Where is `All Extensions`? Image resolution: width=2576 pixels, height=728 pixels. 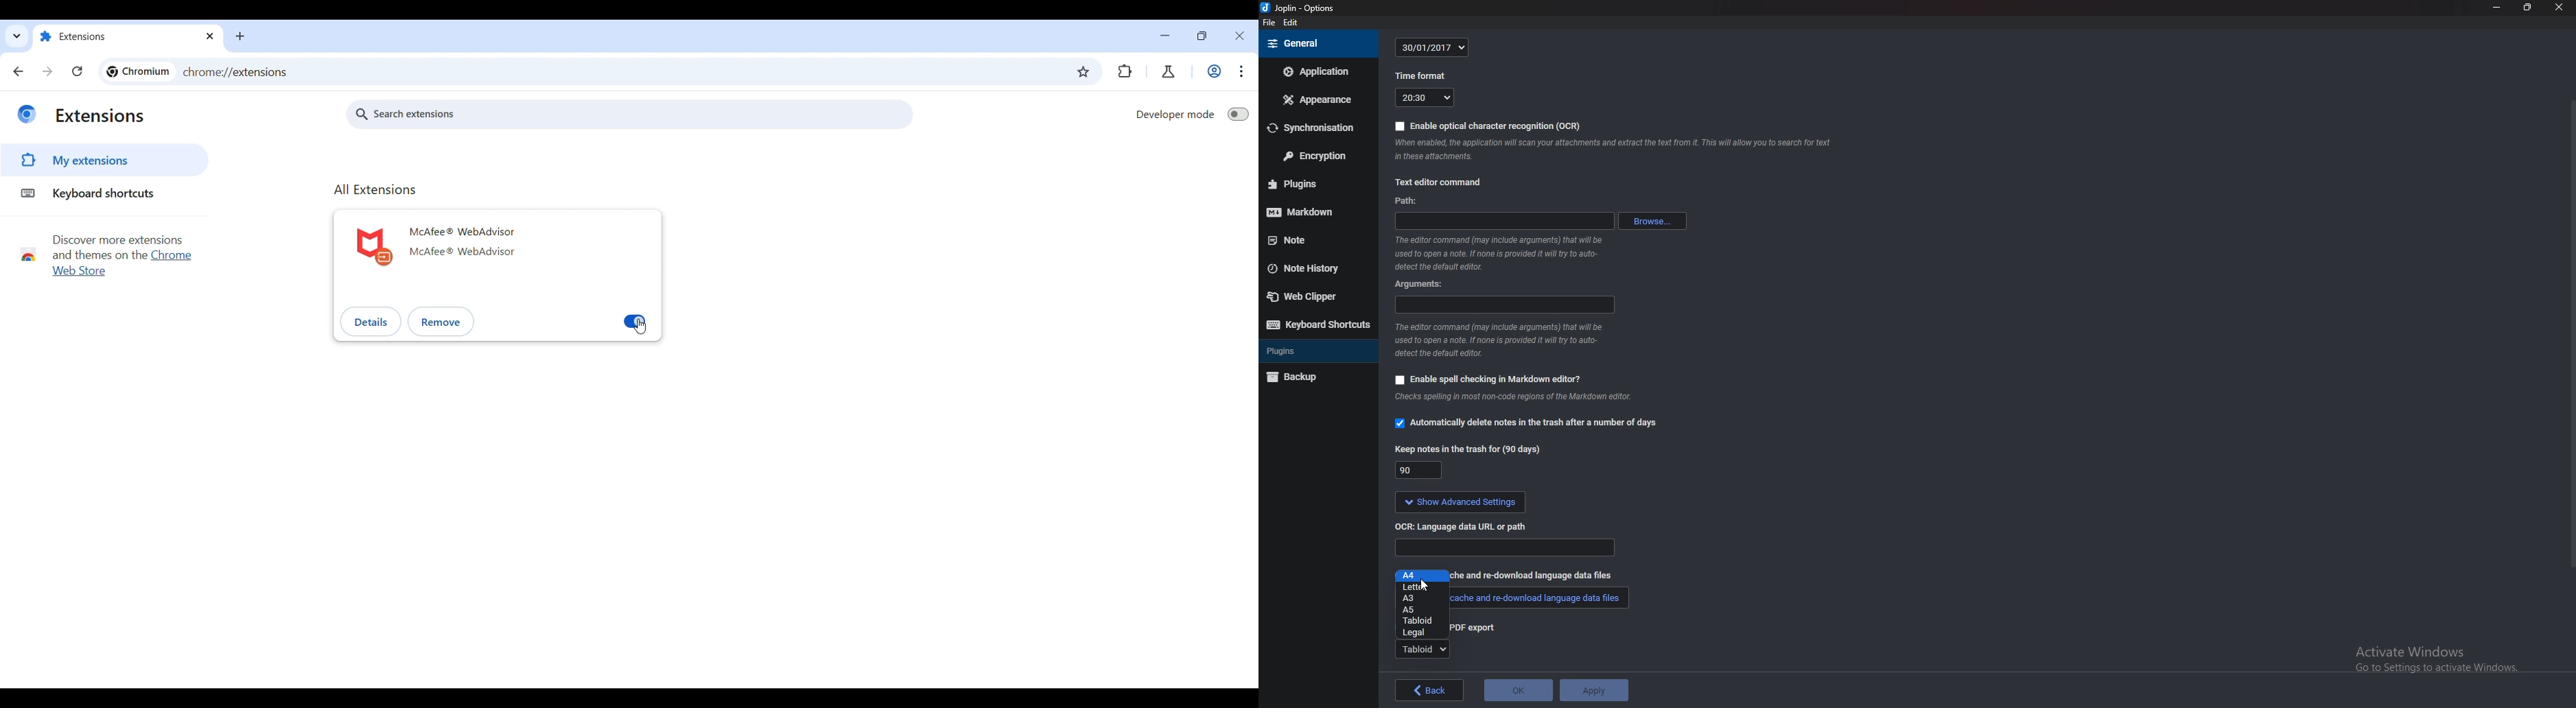
All Extensions is located at coordinates (376, 189).